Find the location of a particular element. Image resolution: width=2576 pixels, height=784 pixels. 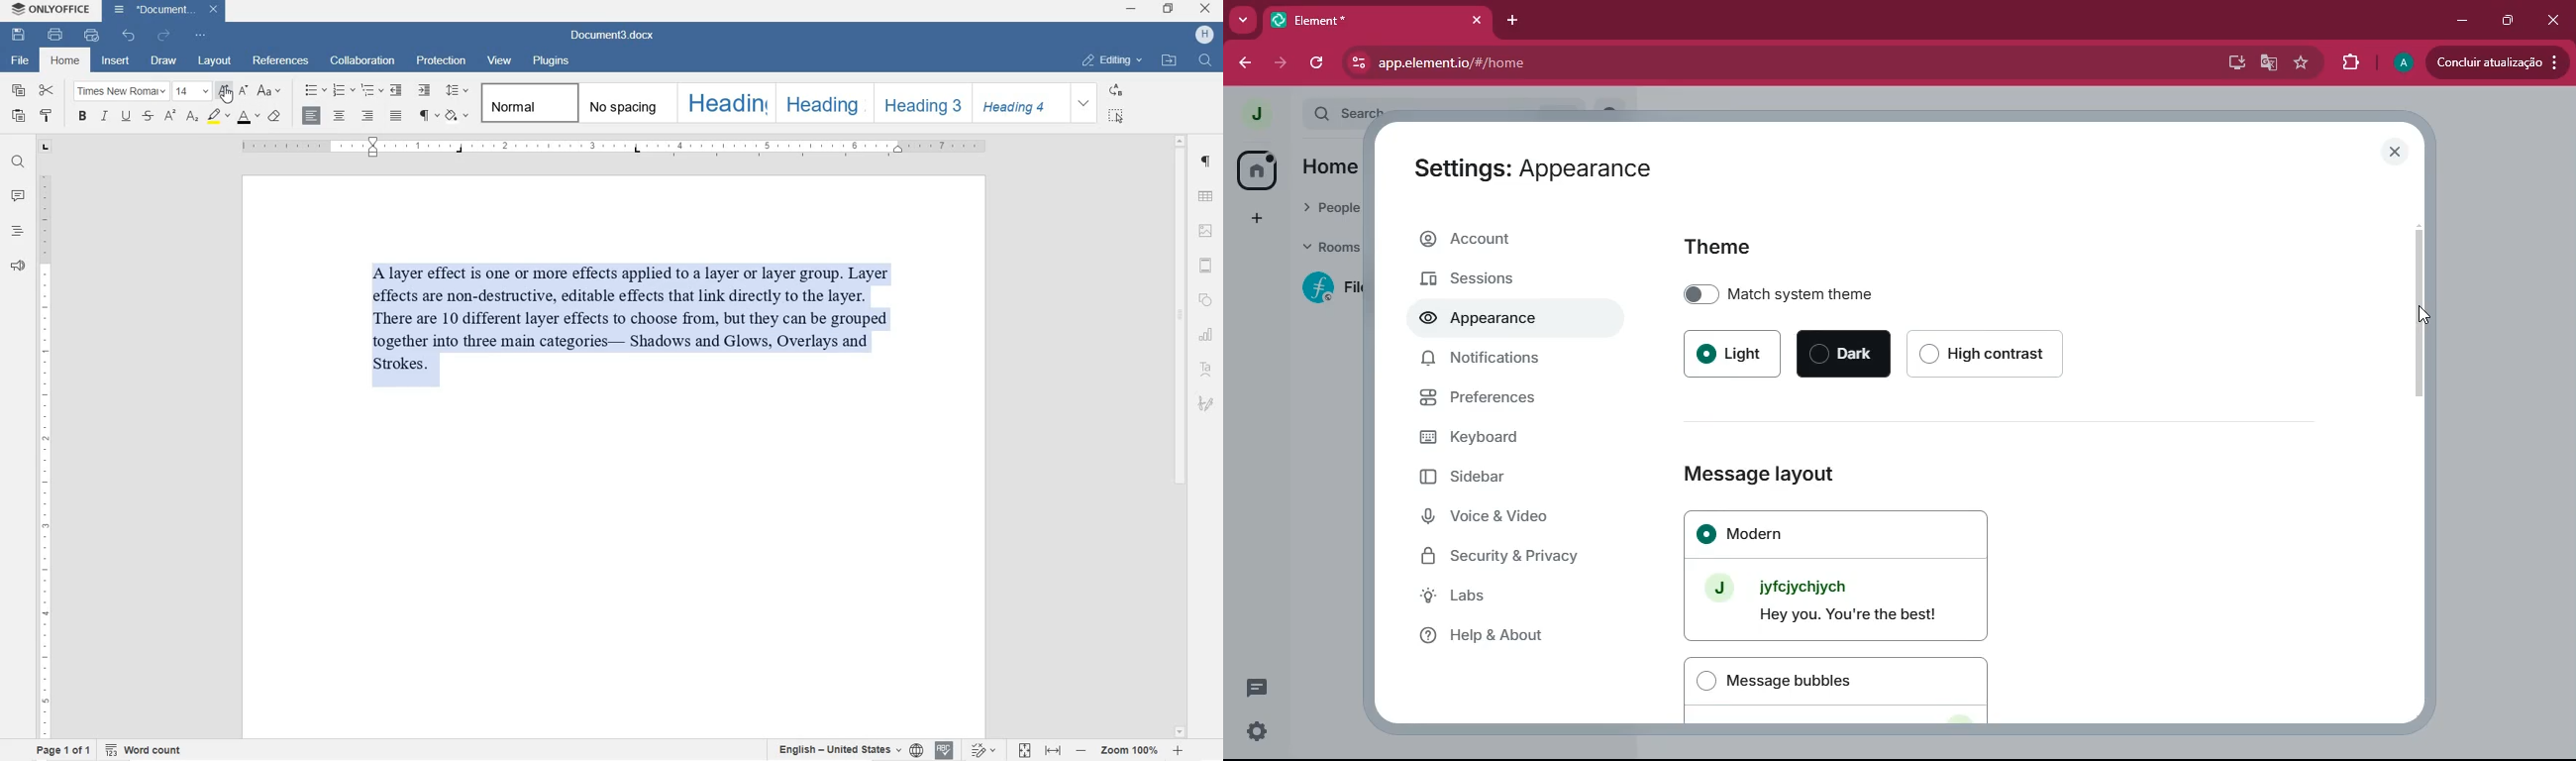

INCREASE INDENT is located at coordinates (425, 91).